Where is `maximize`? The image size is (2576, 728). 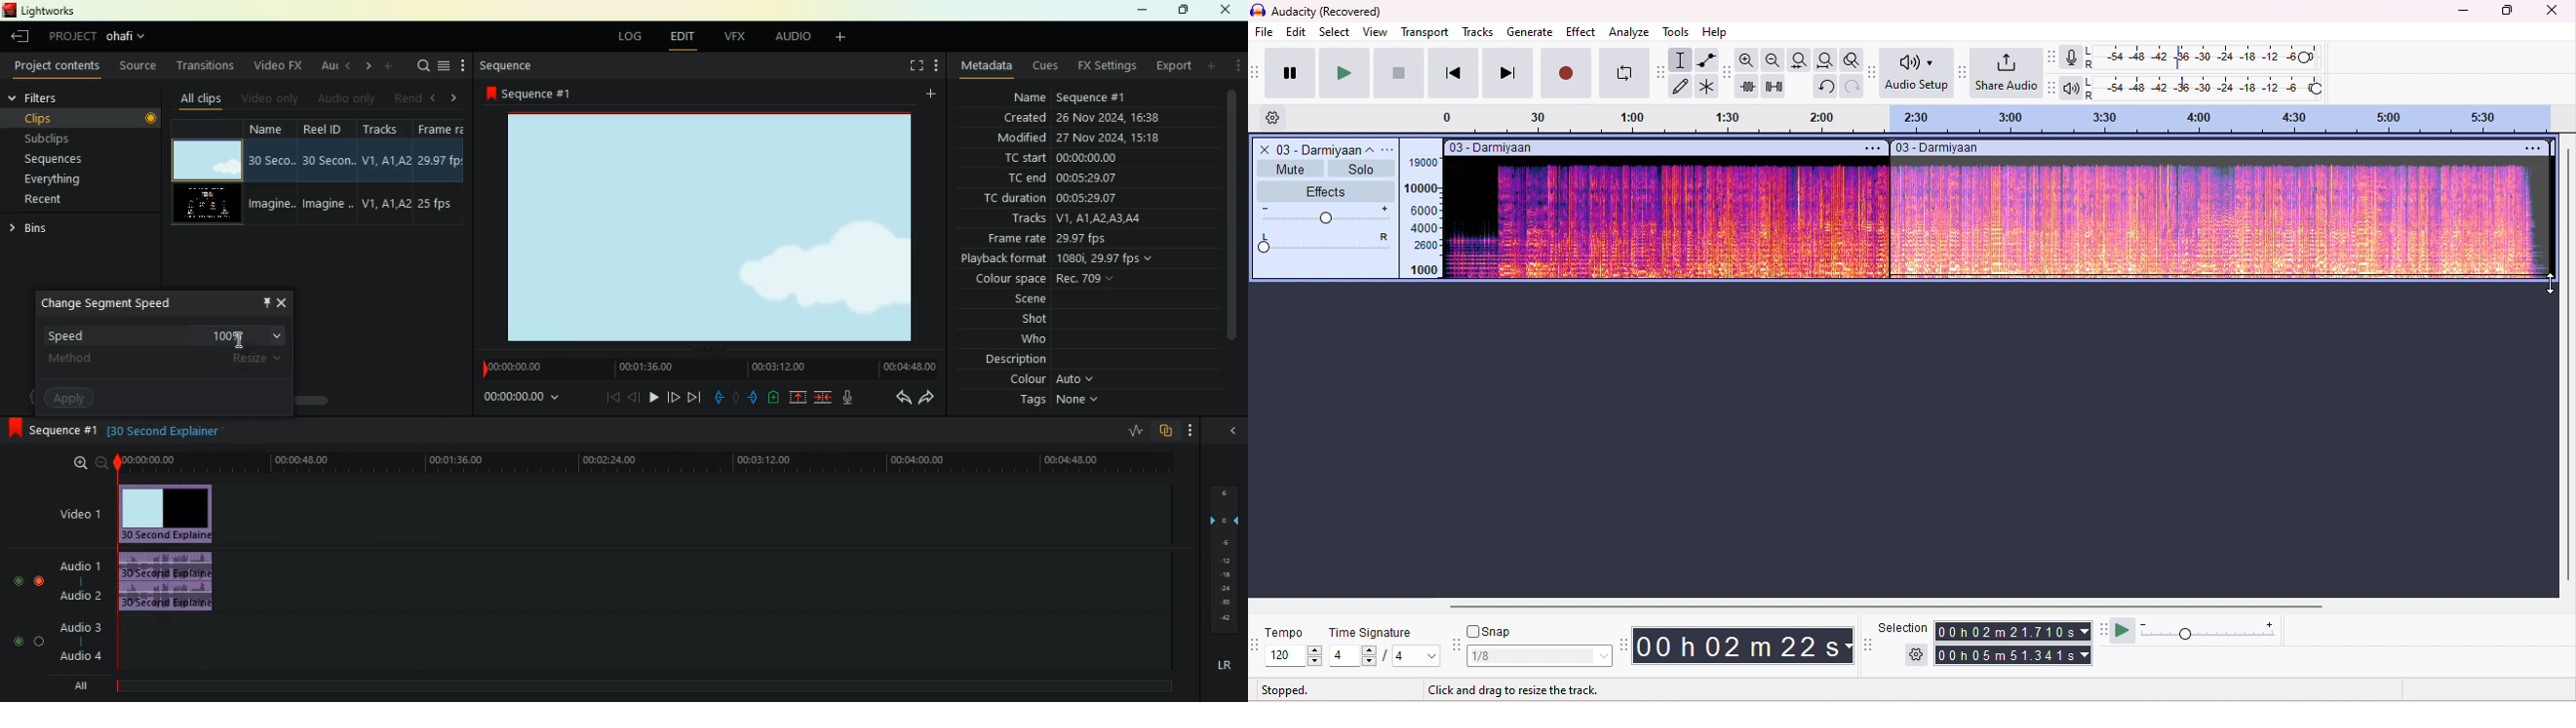 maximize is located at coordinates (2505, 11).